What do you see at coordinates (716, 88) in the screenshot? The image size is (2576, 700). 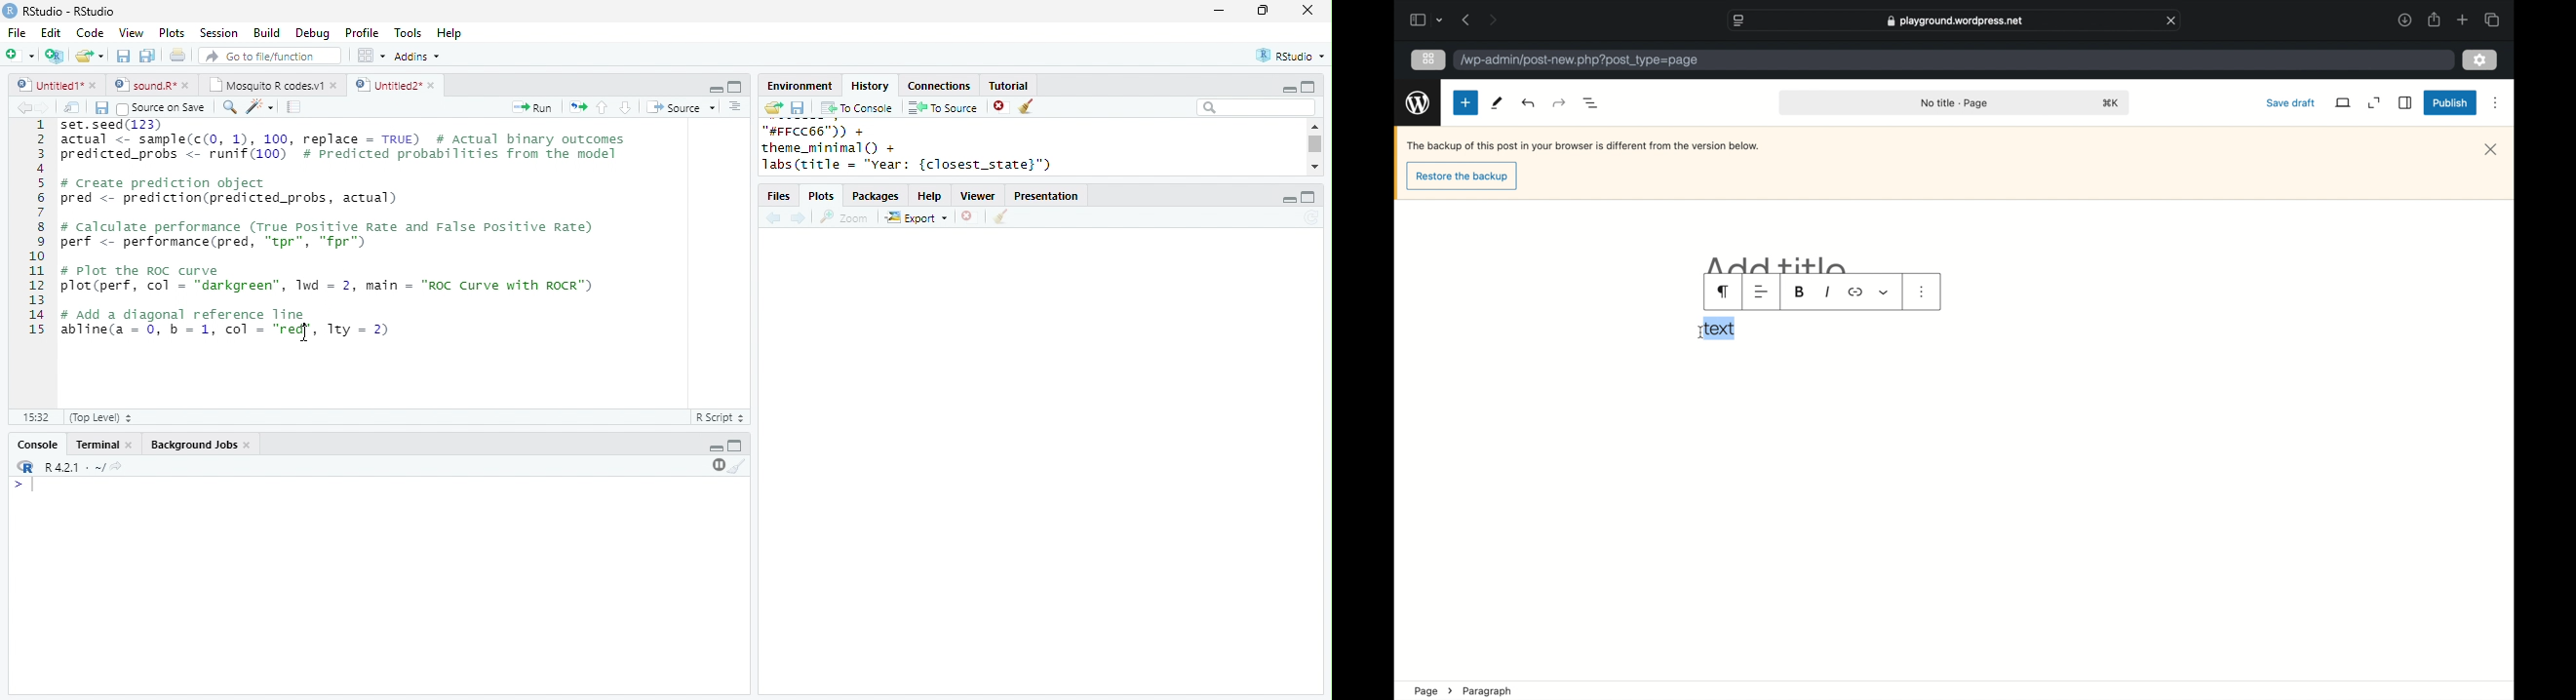 I see `minimize` at bounding box center [716, 88].